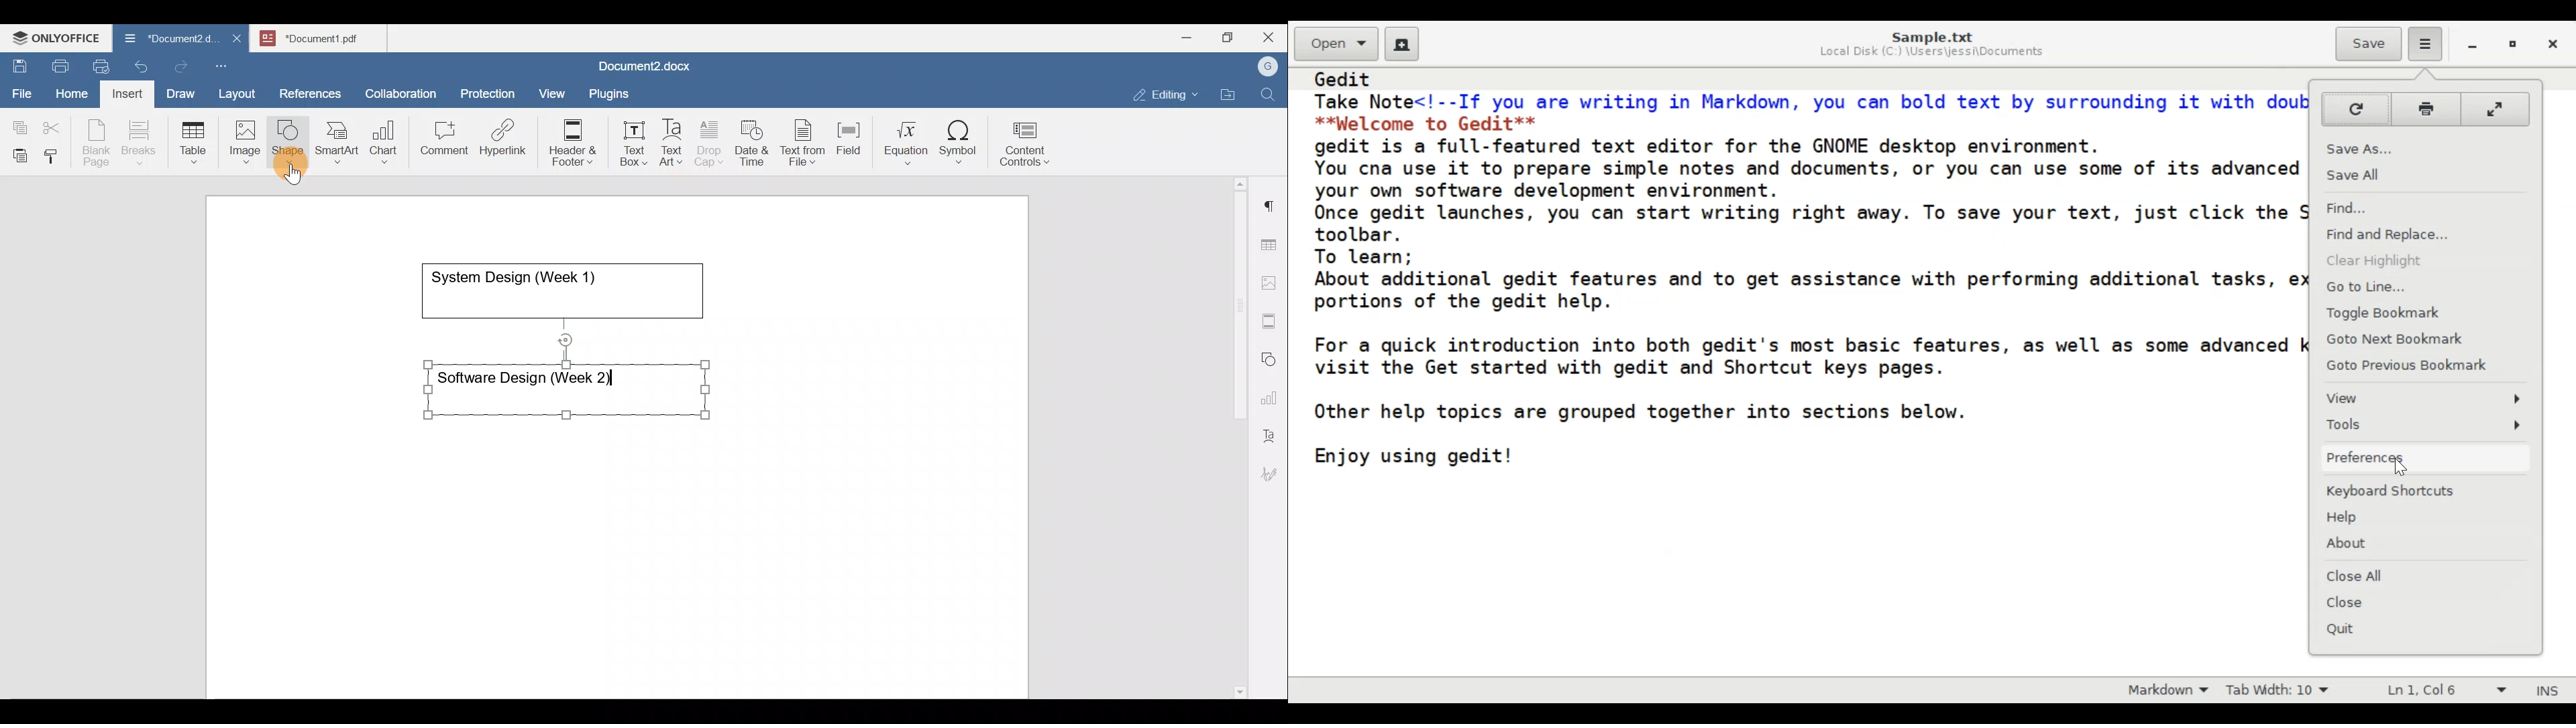  Describe the element at coordinates (1265, 67) in the screenshot. I see `Account name` at that location.